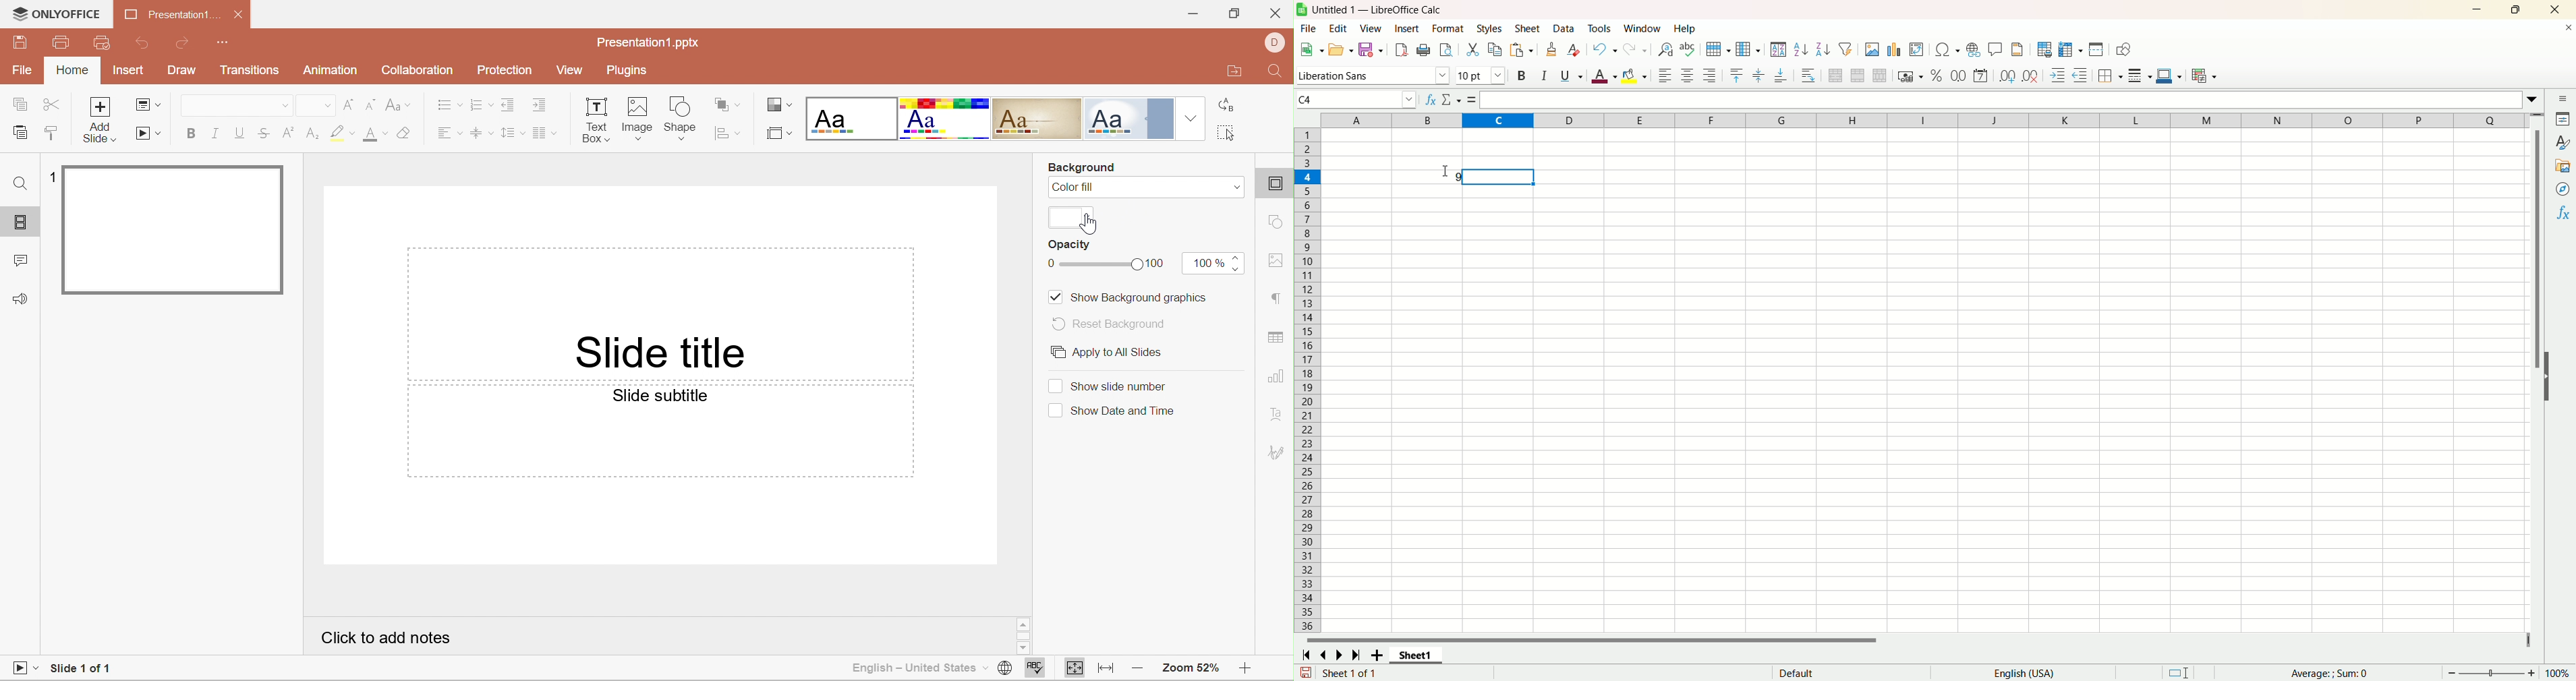  Describe the element at coordinates (2565, 212) in the screenshot. I see `functions` at that location.